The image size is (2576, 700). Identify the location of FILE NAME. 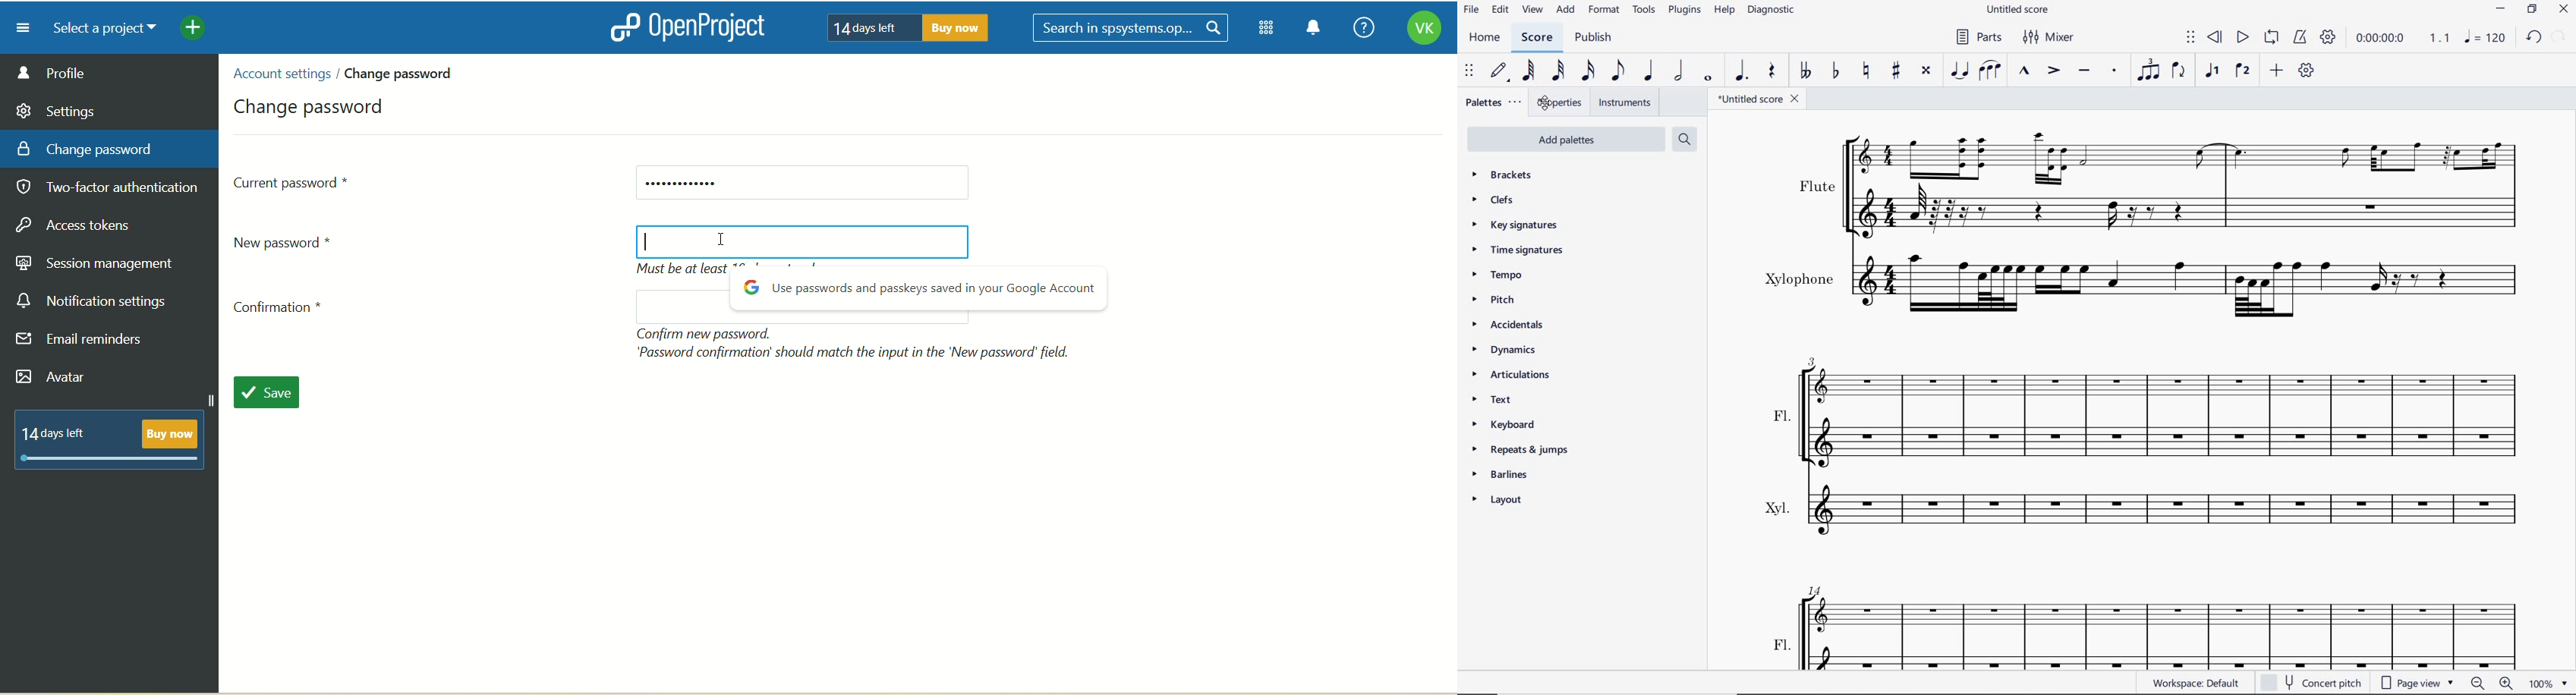
(1760, 100).